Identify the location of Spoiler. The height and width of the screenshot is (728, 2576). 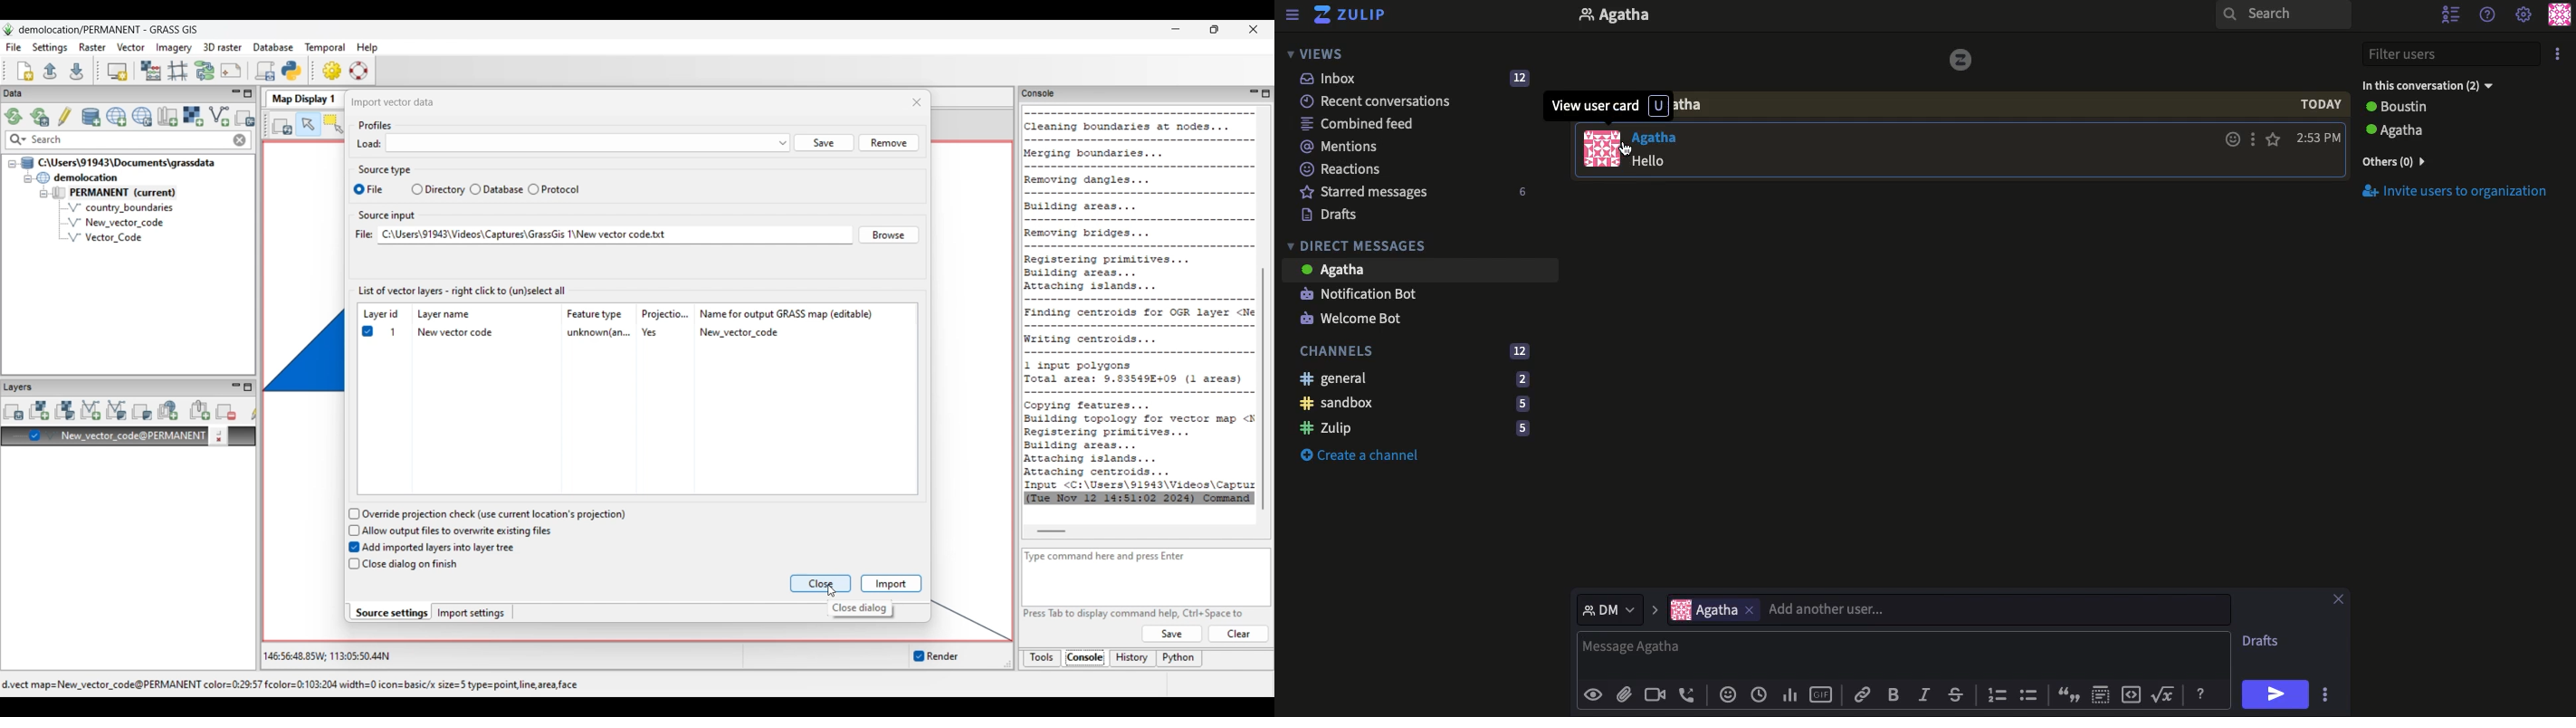
(2104, 692).